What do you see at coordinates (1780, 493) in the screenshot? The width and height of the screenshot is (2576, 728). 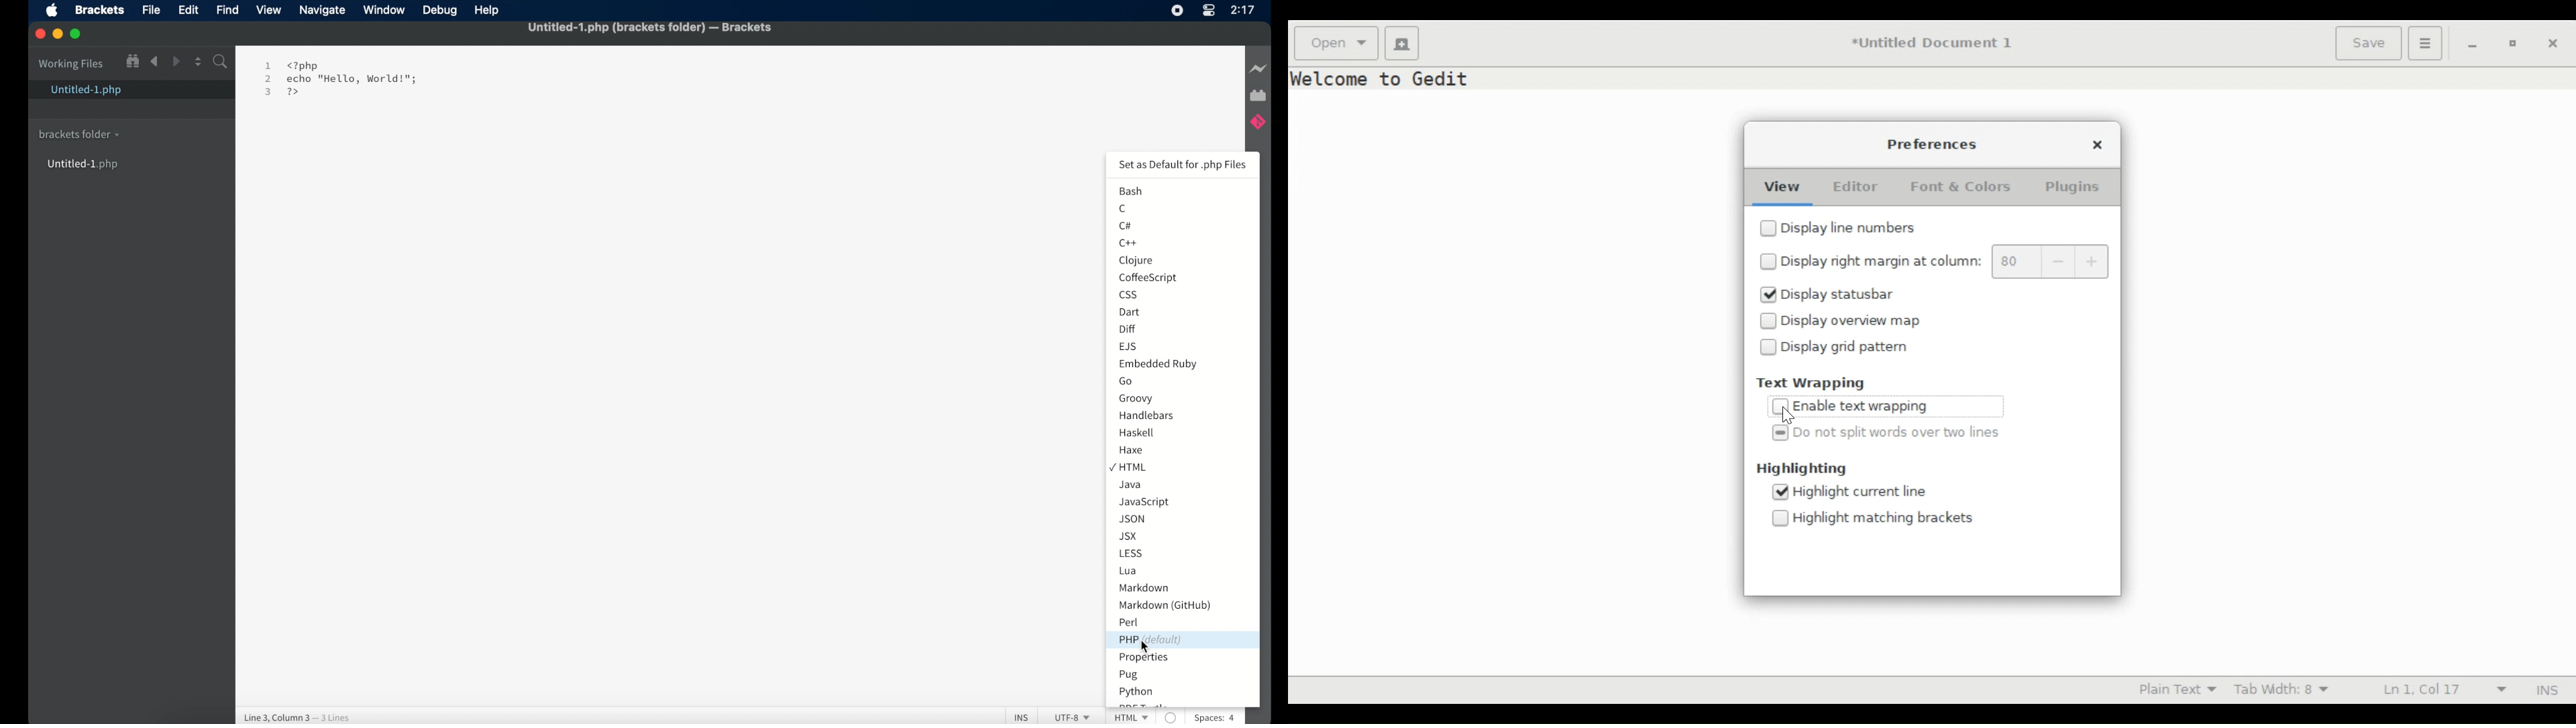 I see `checked checkbox` at bounding box center [1780, 493].